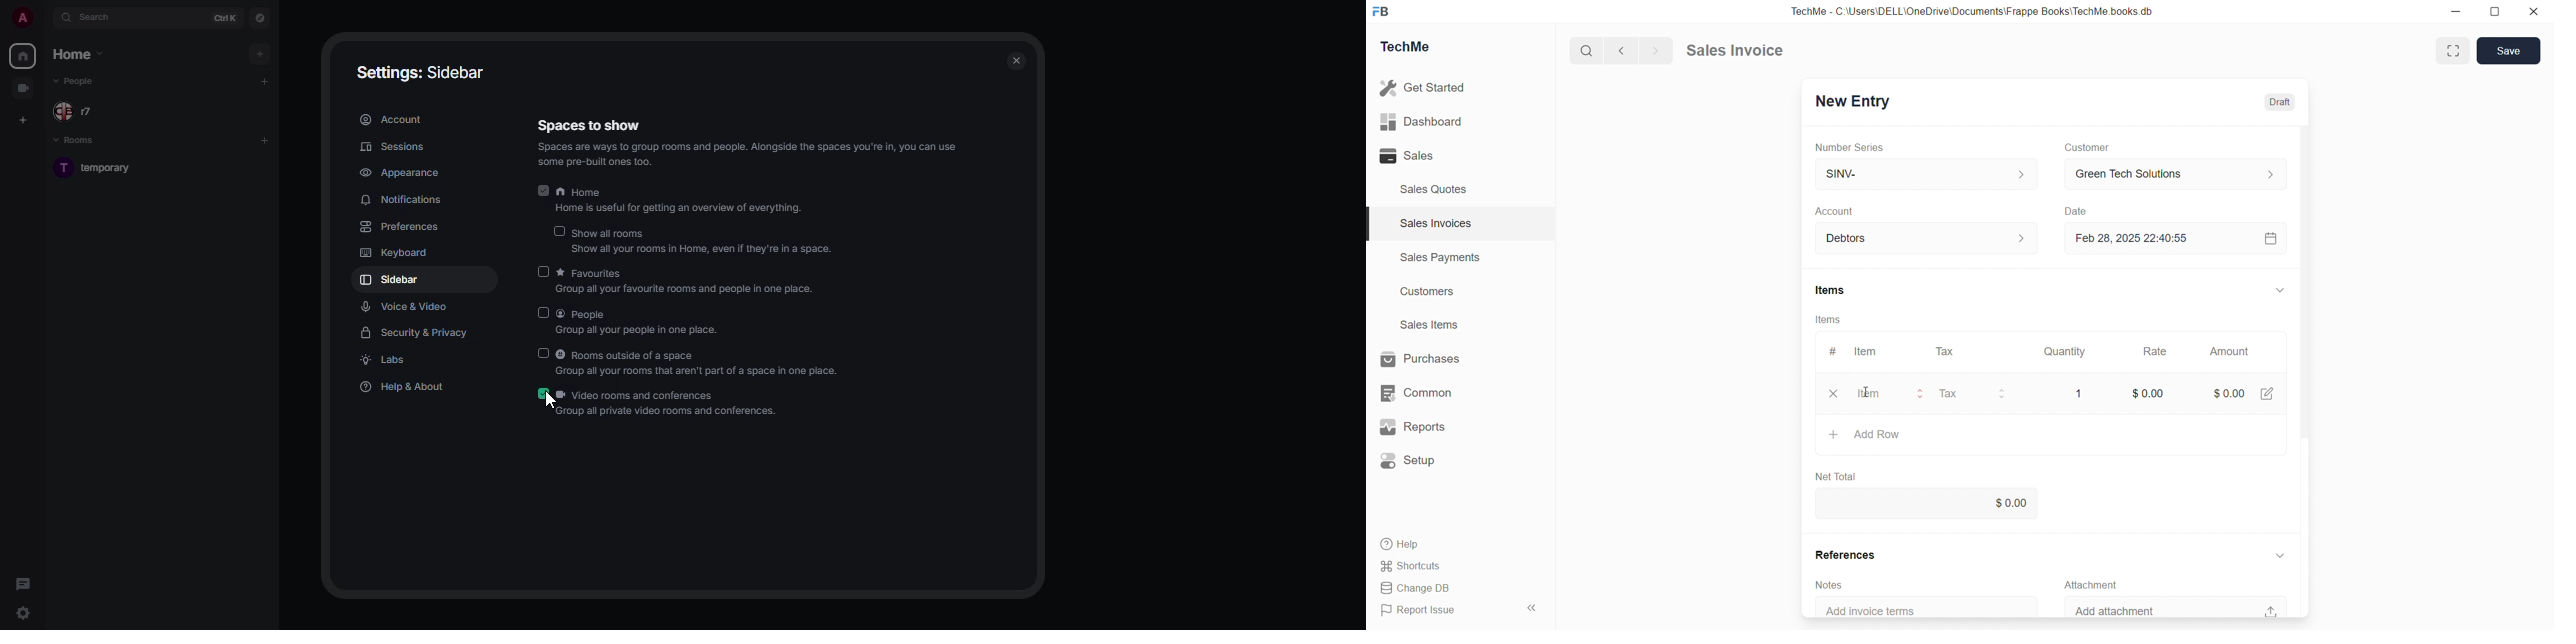  Describe the element at coordinates (2509, 50) in the screenshot. I see `Save` at that location.